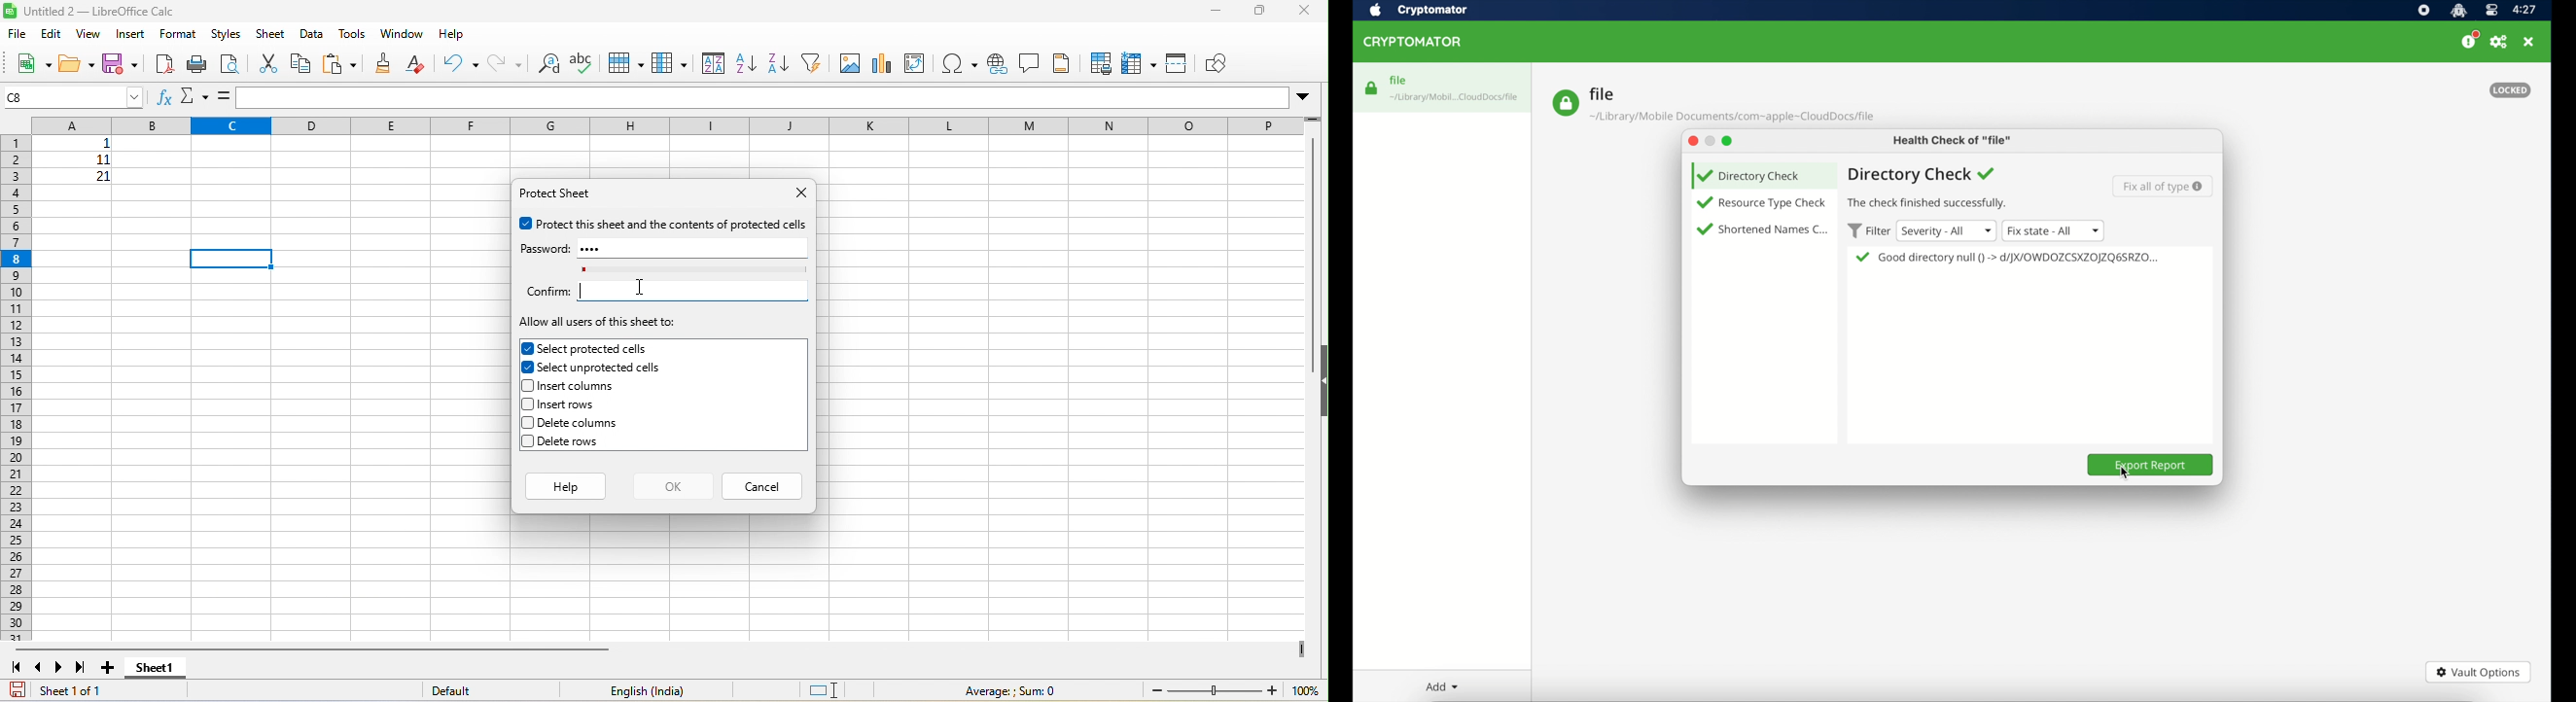 Image resolution: width=2576 pixels, height=728 pixels. What do you see at coordinates (81, 169) in the screenshot?
I see `cell ranges` at bounding box center [81, 169].